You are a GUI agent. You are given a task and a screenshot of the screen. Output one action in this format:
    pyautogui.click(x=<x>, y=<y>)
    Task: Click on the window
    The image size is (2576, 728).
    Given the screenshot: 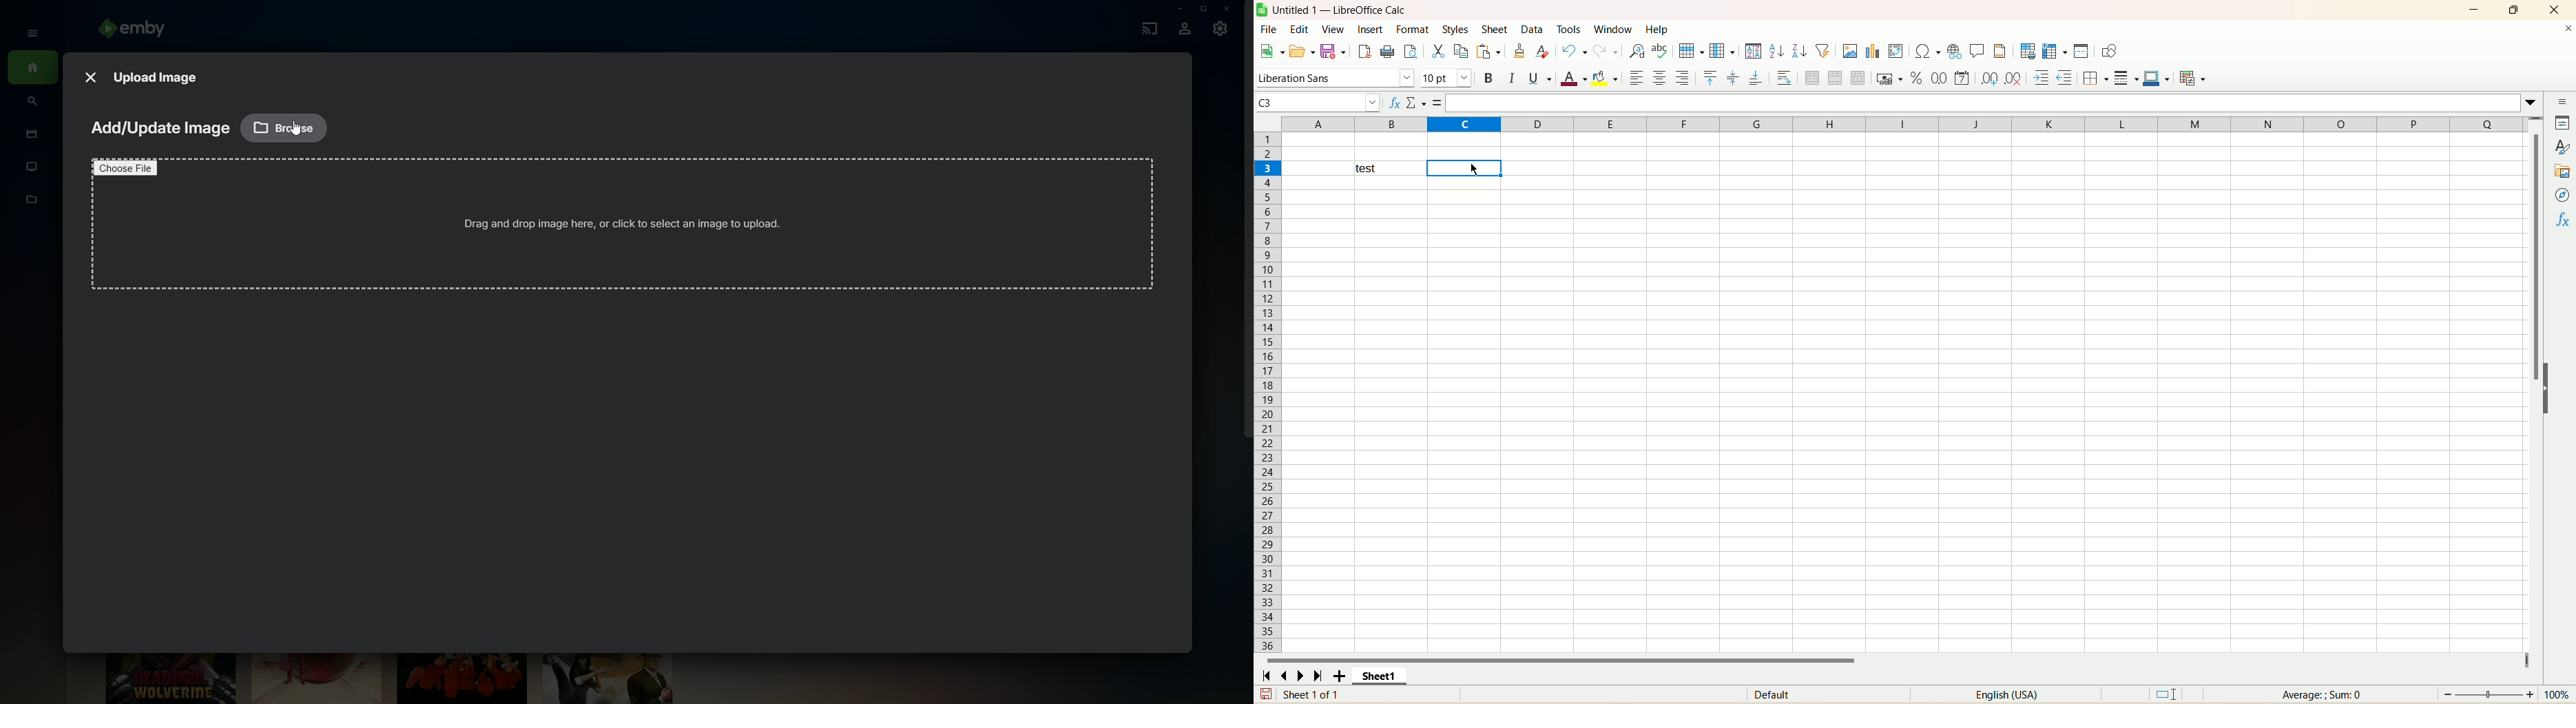 What is the action you would take?
    pyautogui.click(x=1616, y=29)
    